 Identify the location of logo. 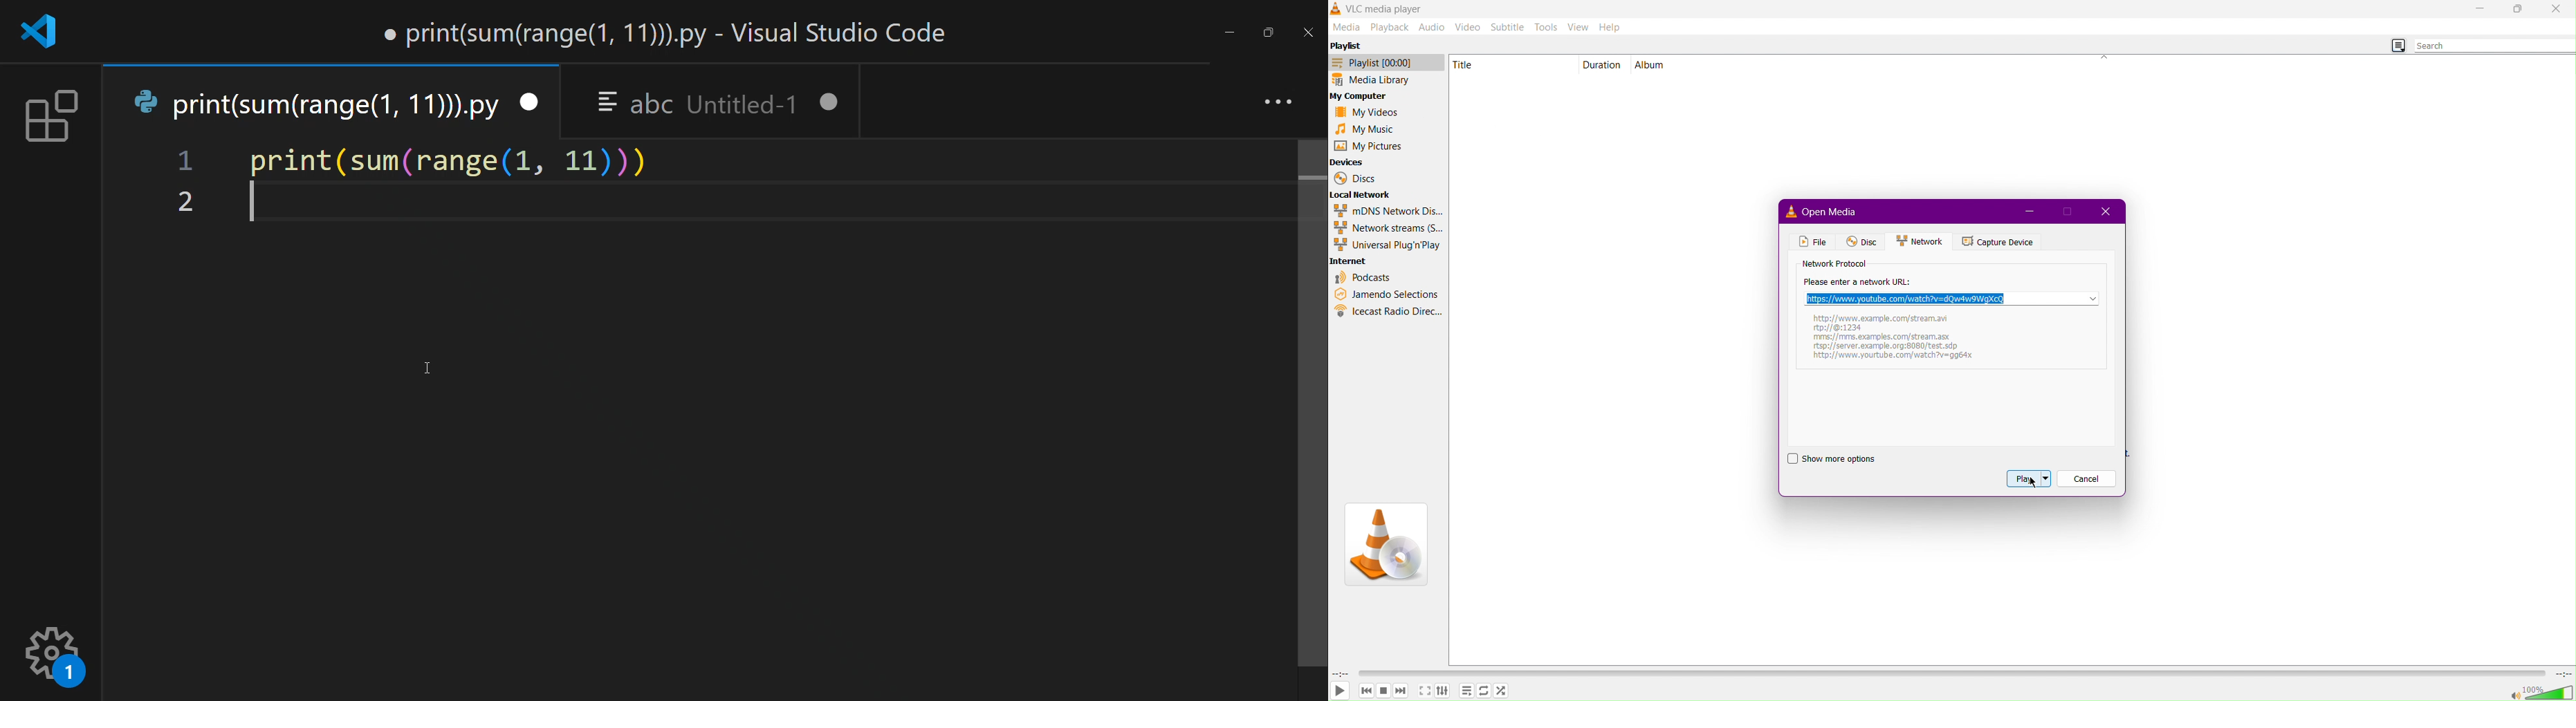
(1336, 8).